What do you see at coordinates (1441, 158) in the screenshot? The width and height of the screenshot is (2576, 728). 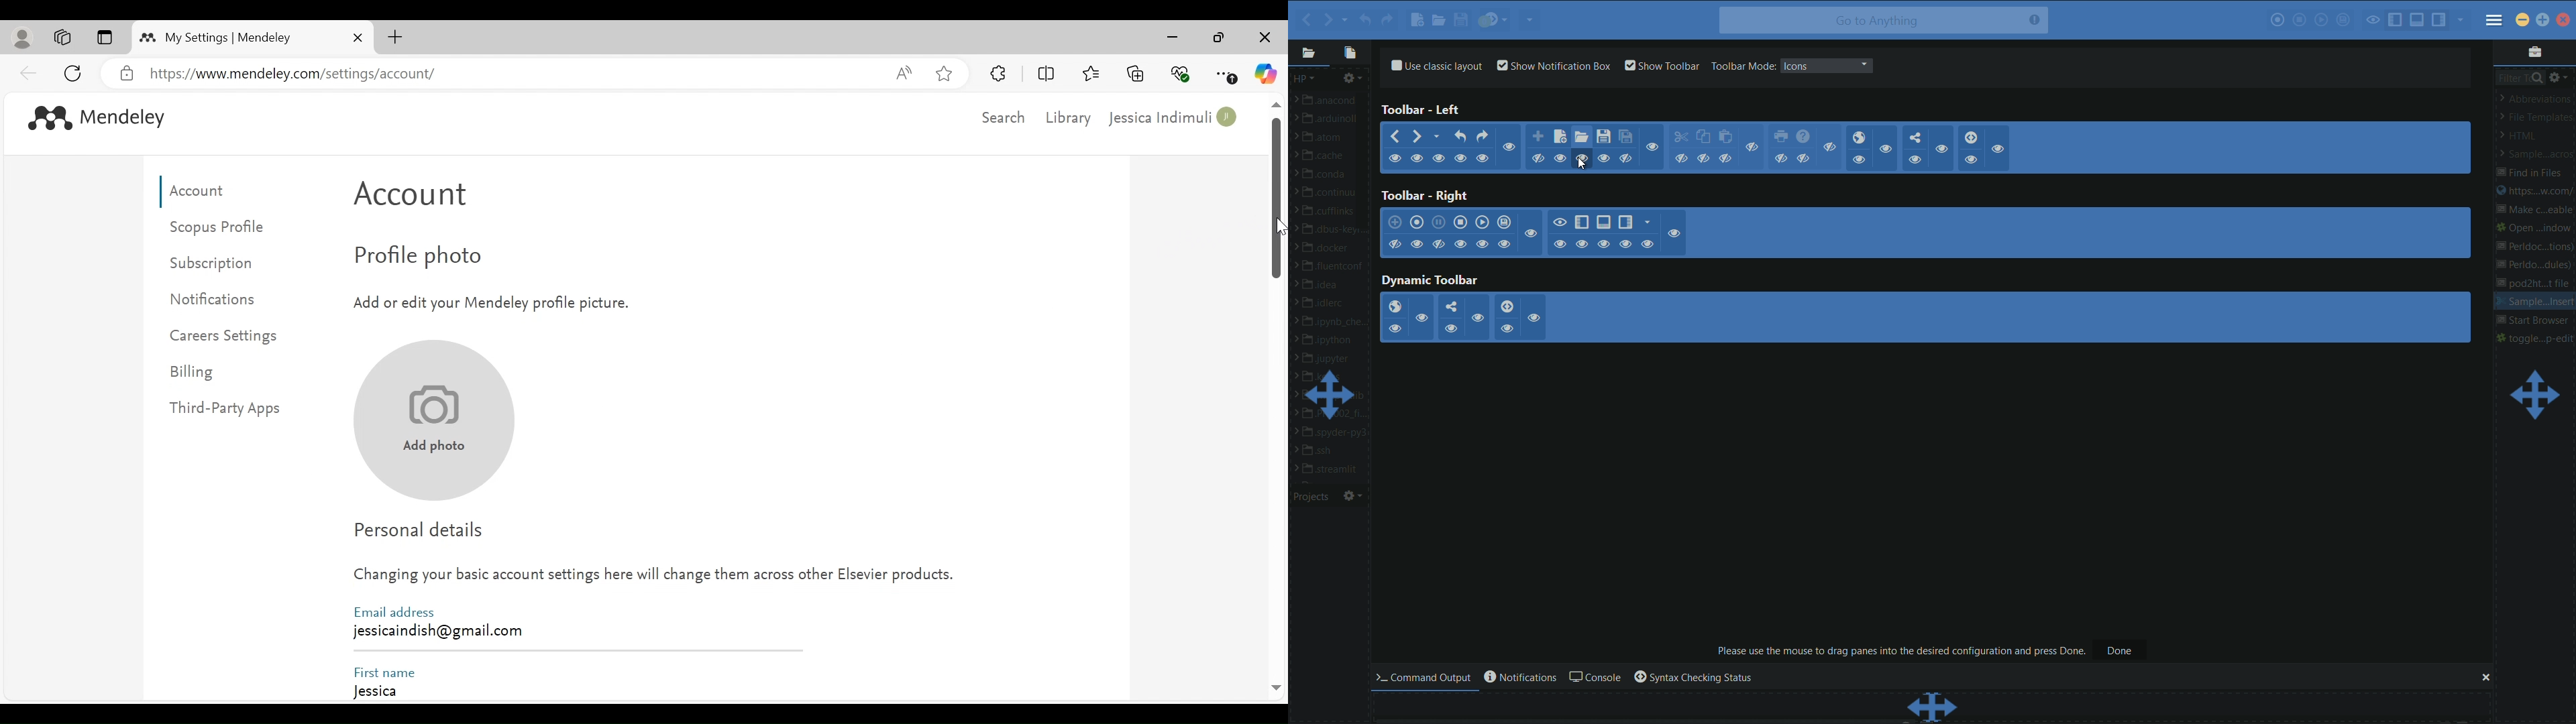 I see `show/hide` at bounding box center [1441, 158].